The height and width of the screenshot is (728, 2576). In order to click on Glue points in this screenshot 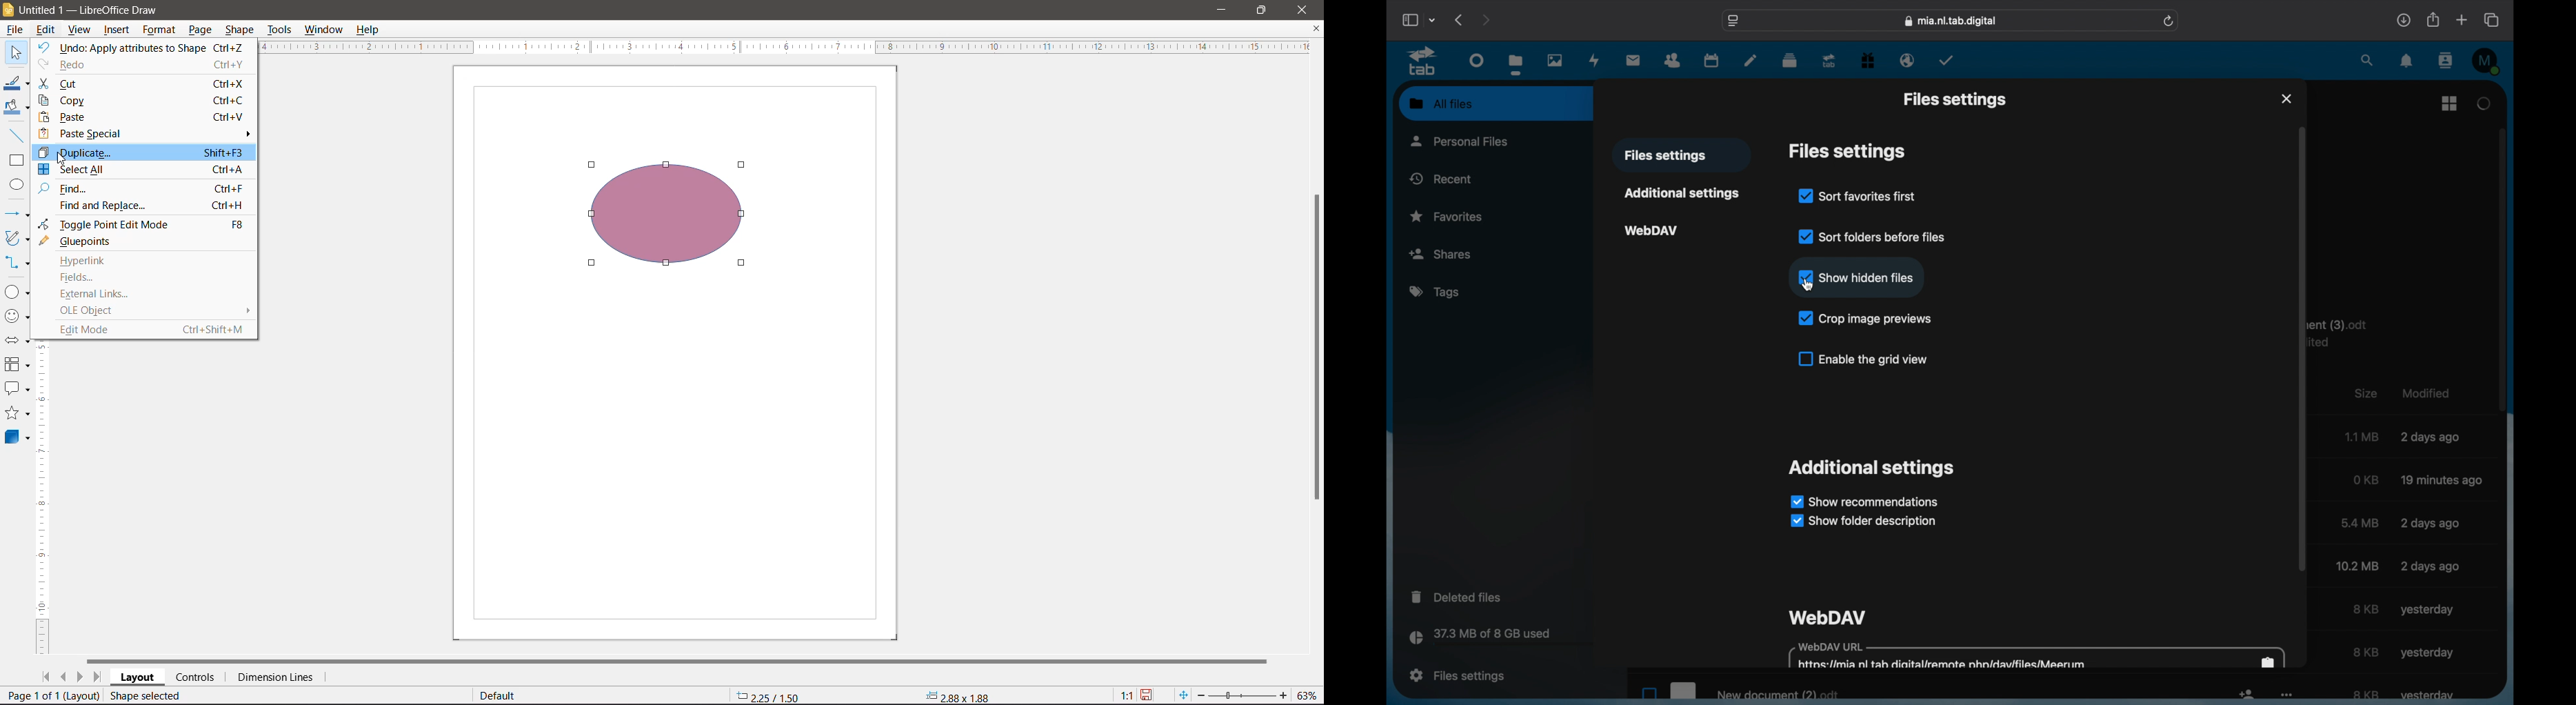, I will do `click(85, 241)`.